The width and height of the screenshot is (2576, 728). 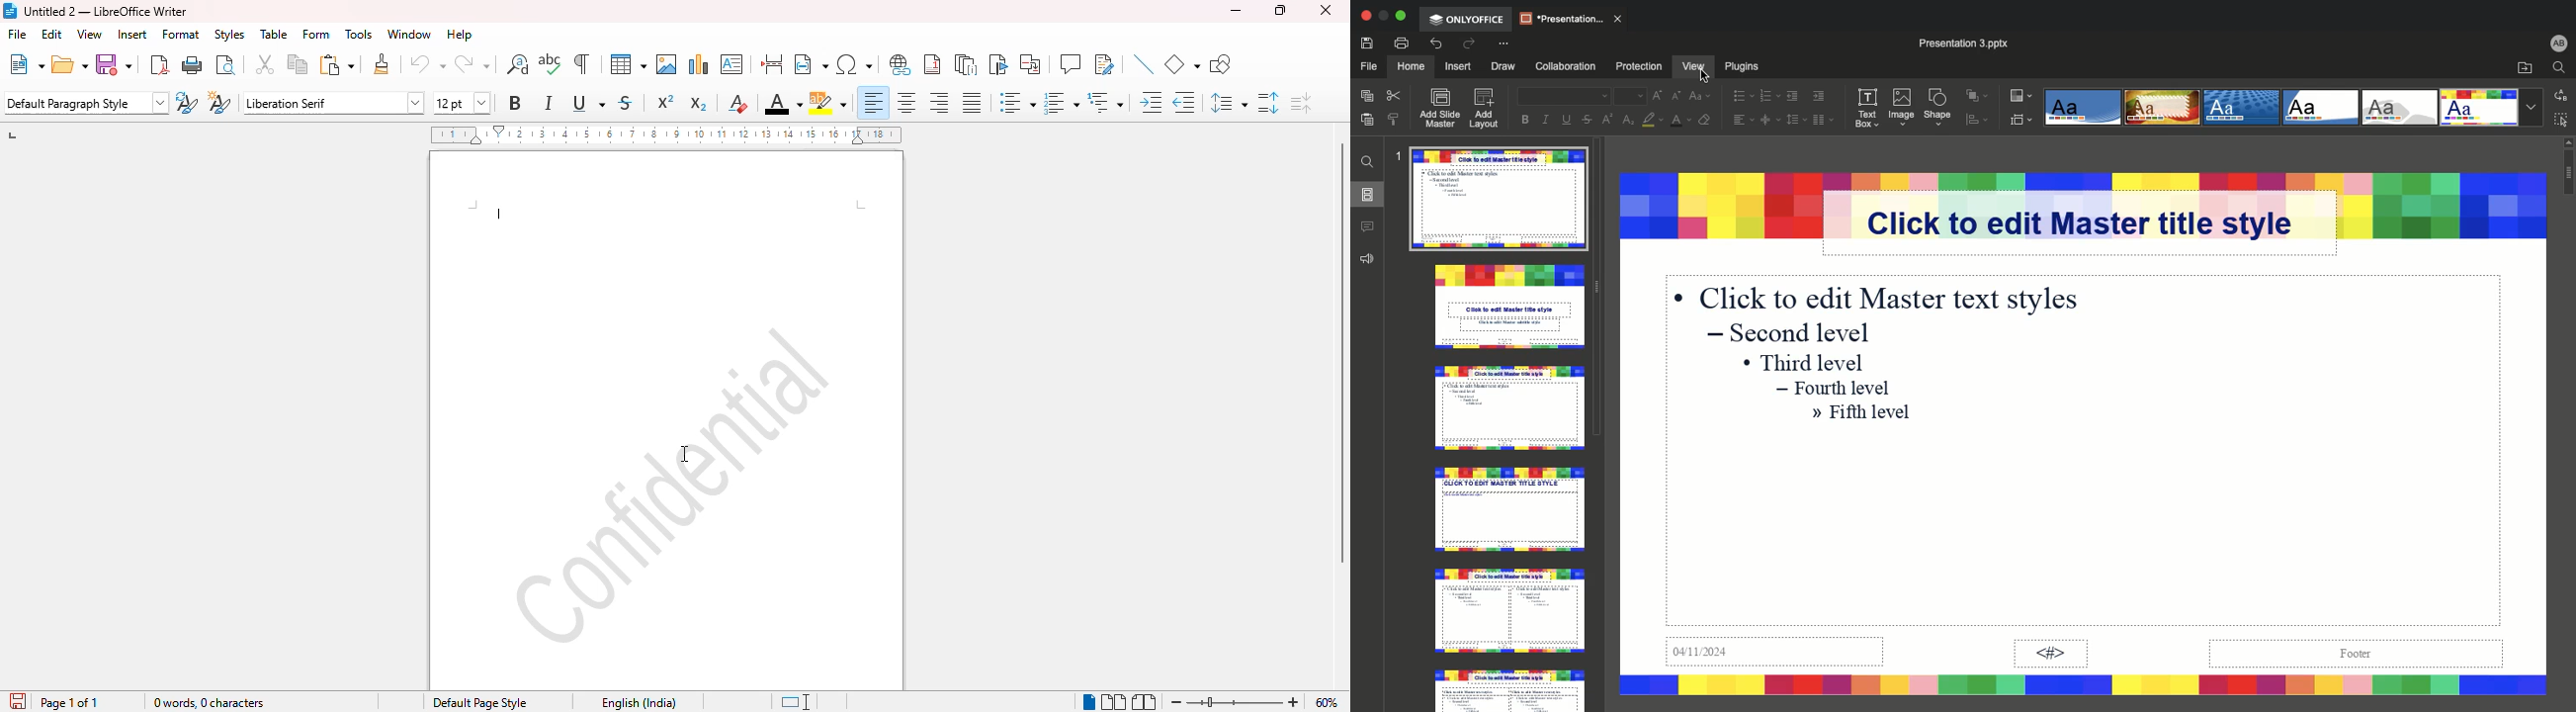 I want to click on Layout master slide 5, so click(x=1505, y=610).